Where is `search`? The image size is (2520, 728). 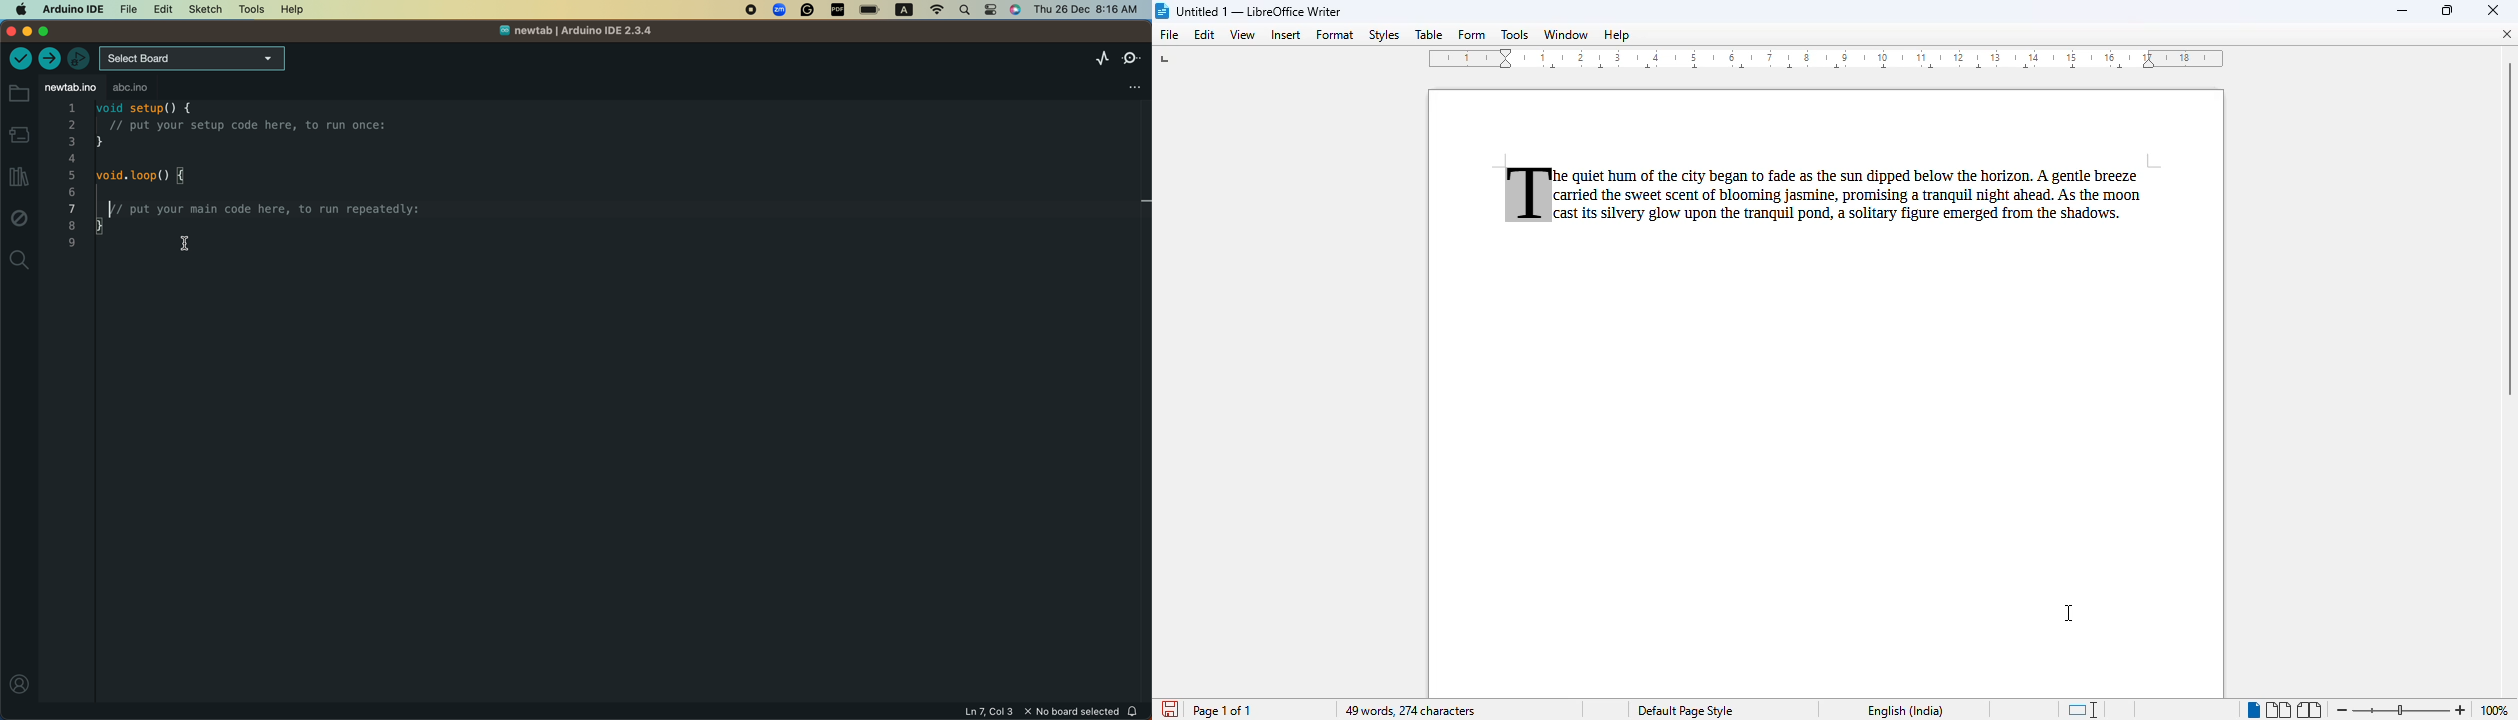 search is located at coordinates (965, 9).